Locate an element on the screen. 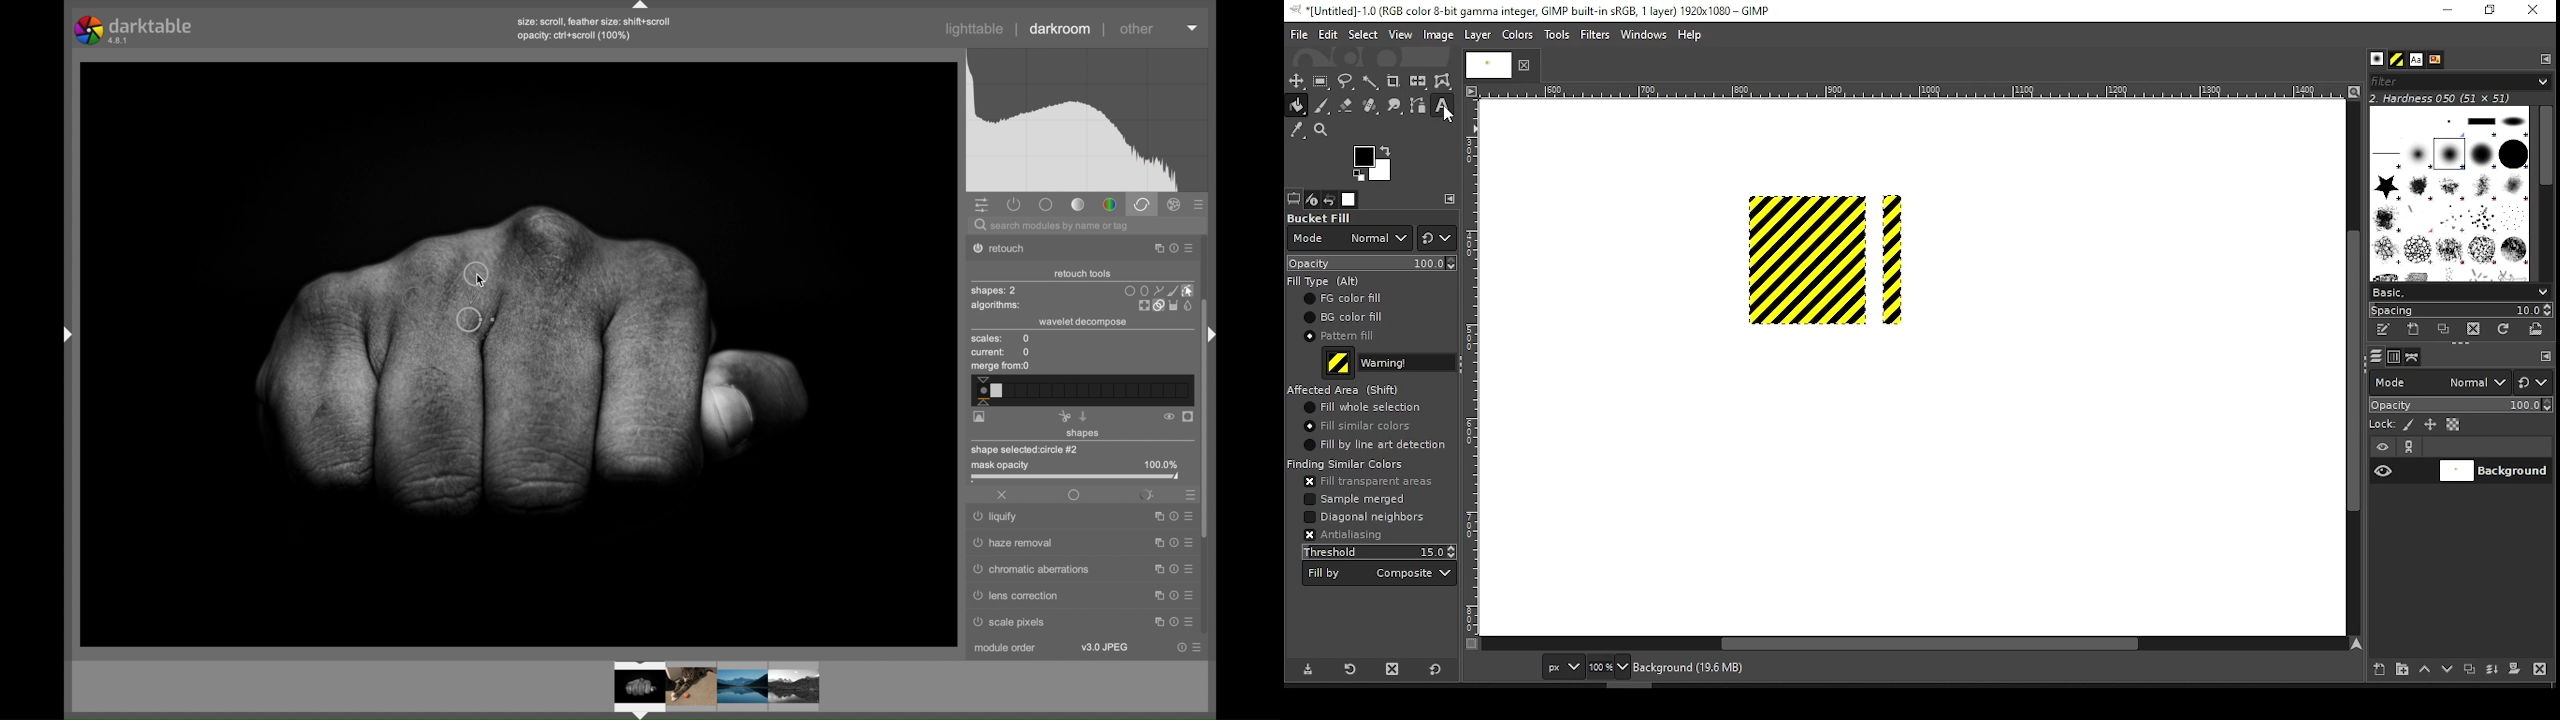 Image resolution: width=2576 pixels, height=728 pixels. maximize is located at coordinates (1158, 623).